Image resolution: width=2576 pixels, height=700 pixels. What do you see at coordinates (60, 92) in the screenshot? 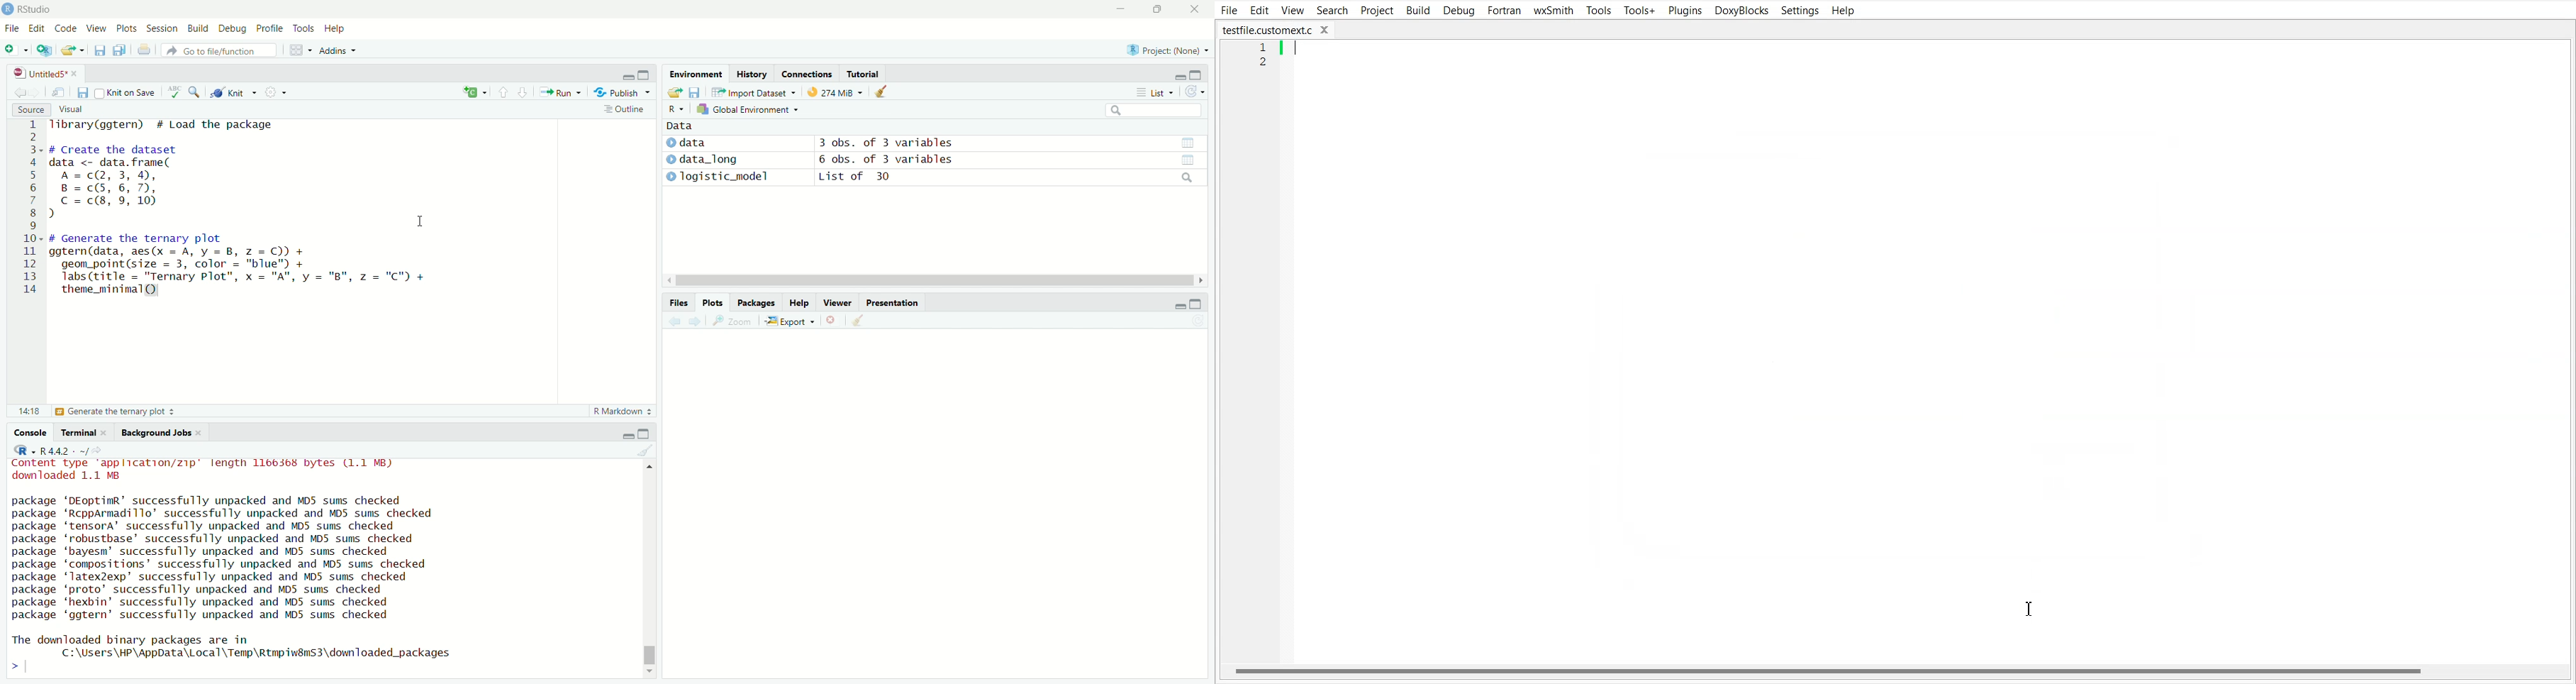
I see `view` at bounding box center [60, 92].